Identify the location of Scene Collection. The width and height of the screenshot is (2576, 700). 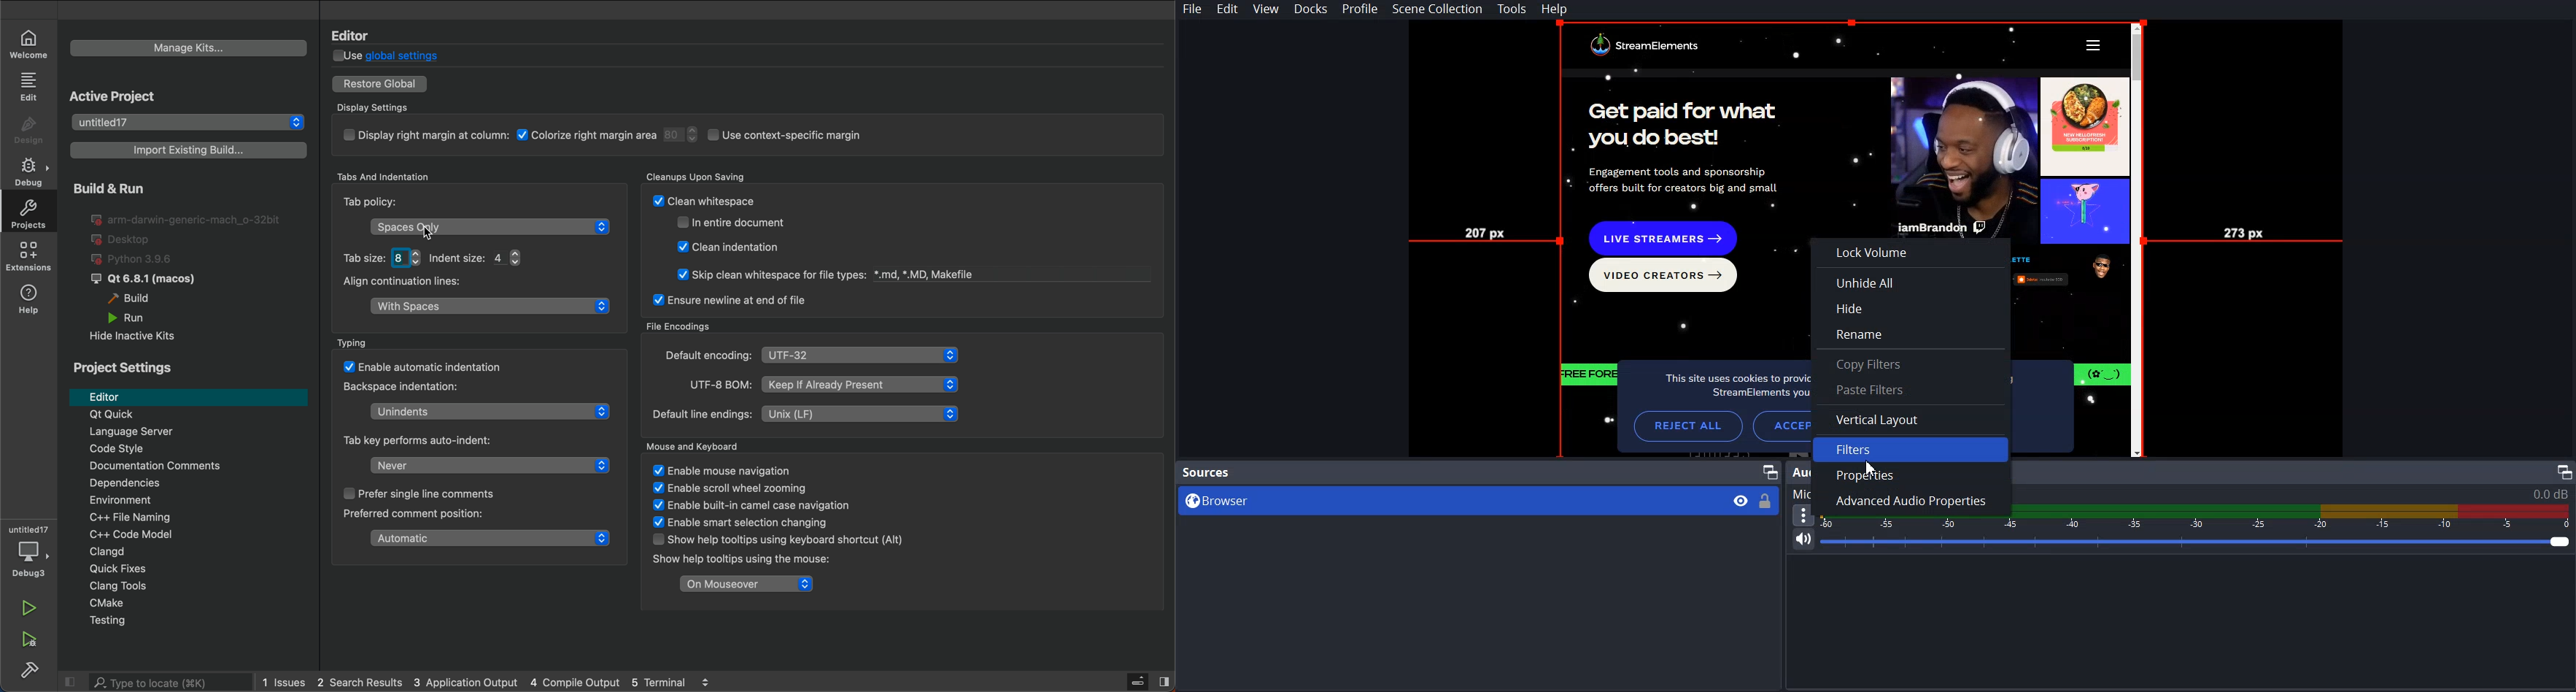
(1437, 9).